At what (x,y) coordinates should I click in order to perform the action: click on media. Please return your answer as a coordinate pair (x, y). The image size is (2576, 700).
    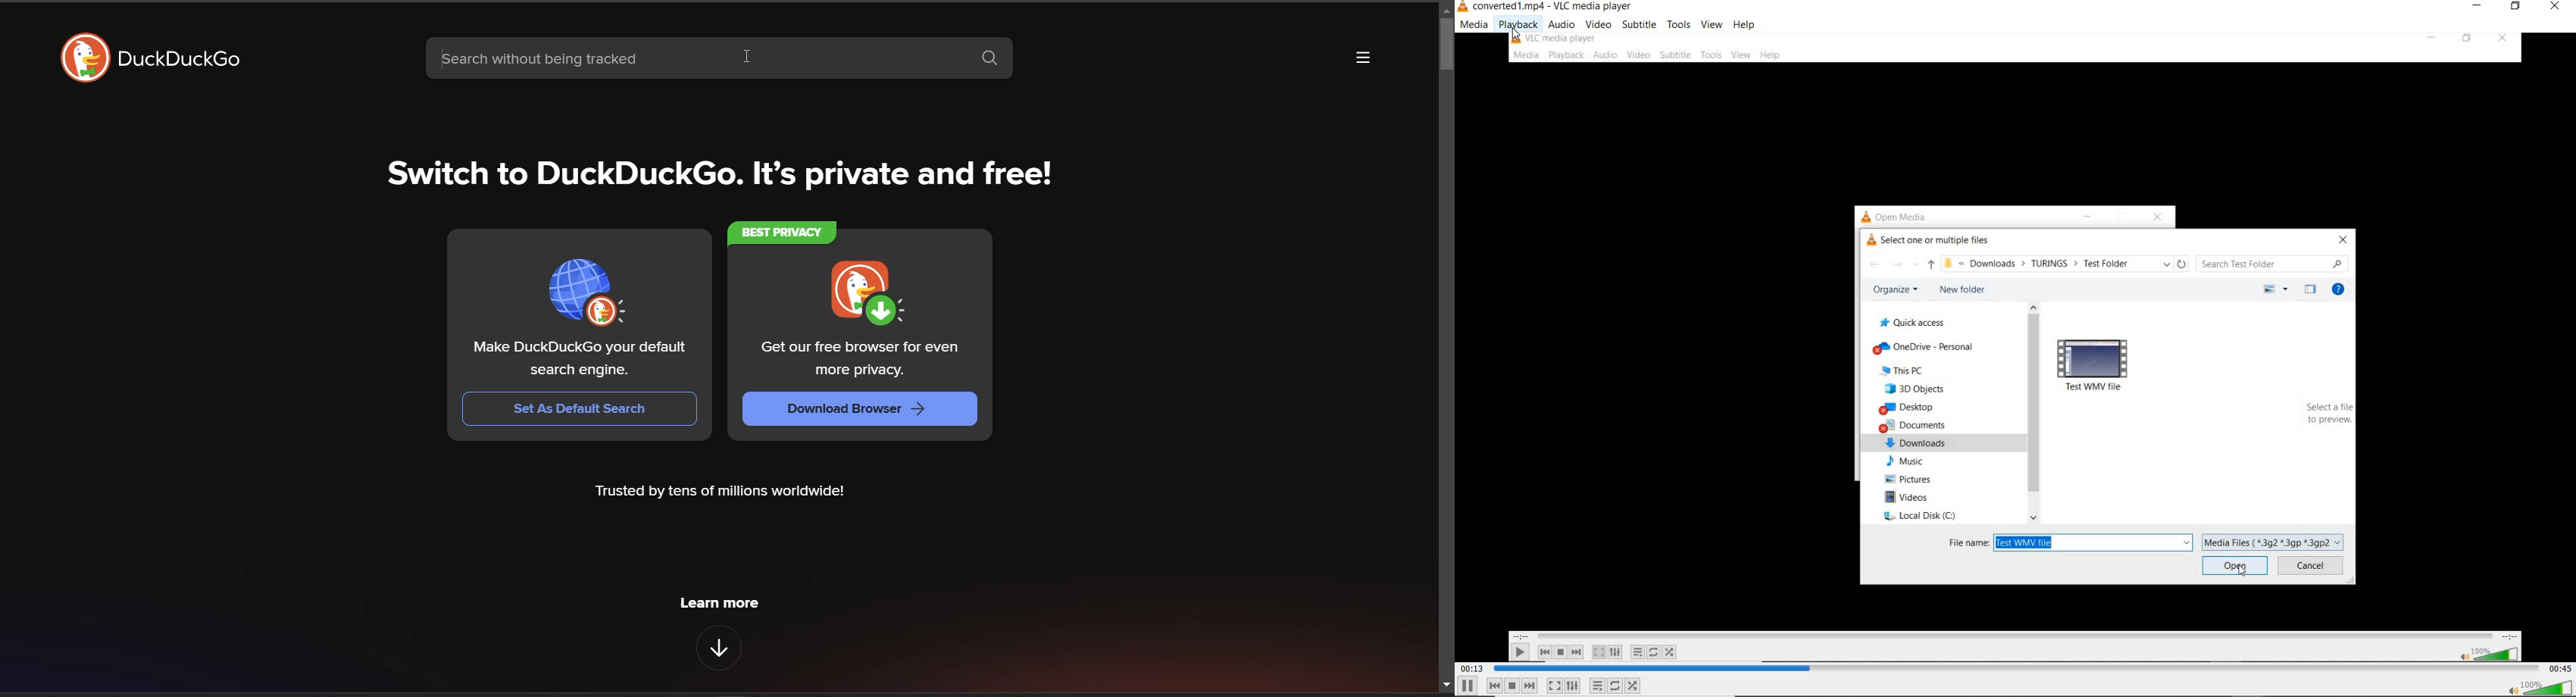
    Looking at the image, I should click on (1474, 23).